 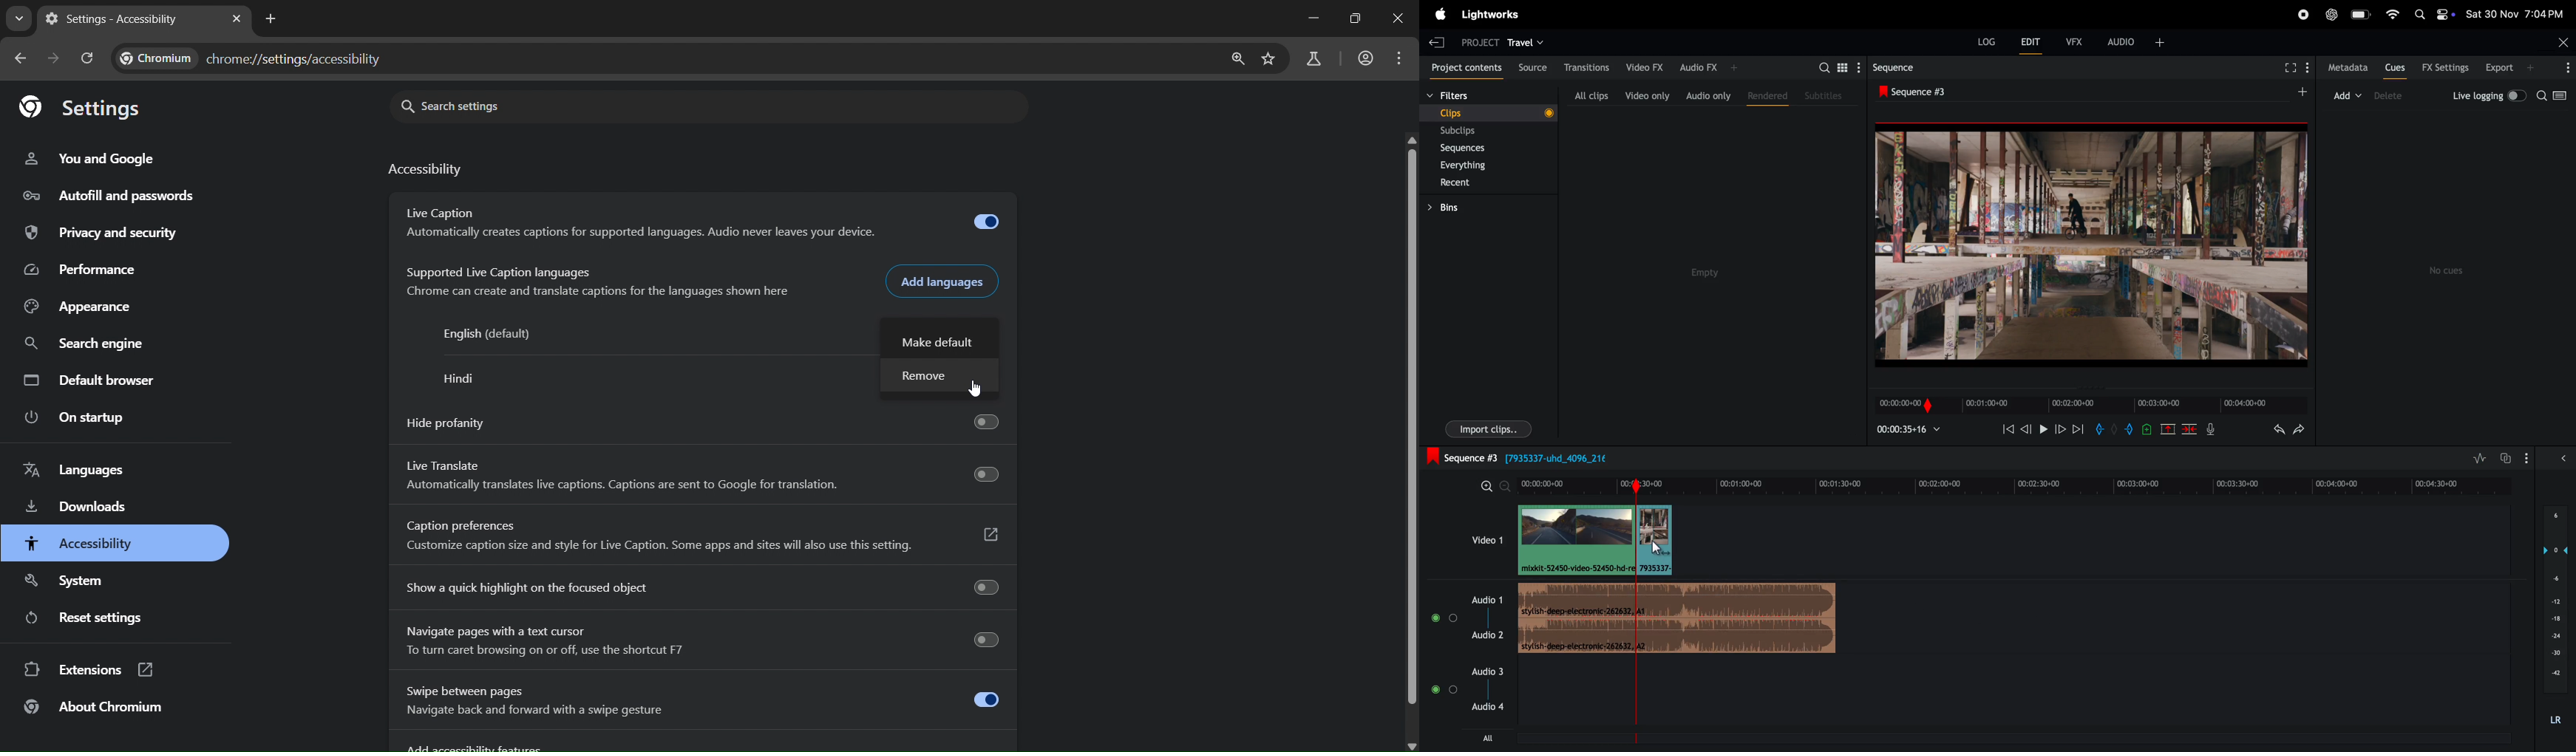 I want to click on add out, so click(x=2130, y=431).